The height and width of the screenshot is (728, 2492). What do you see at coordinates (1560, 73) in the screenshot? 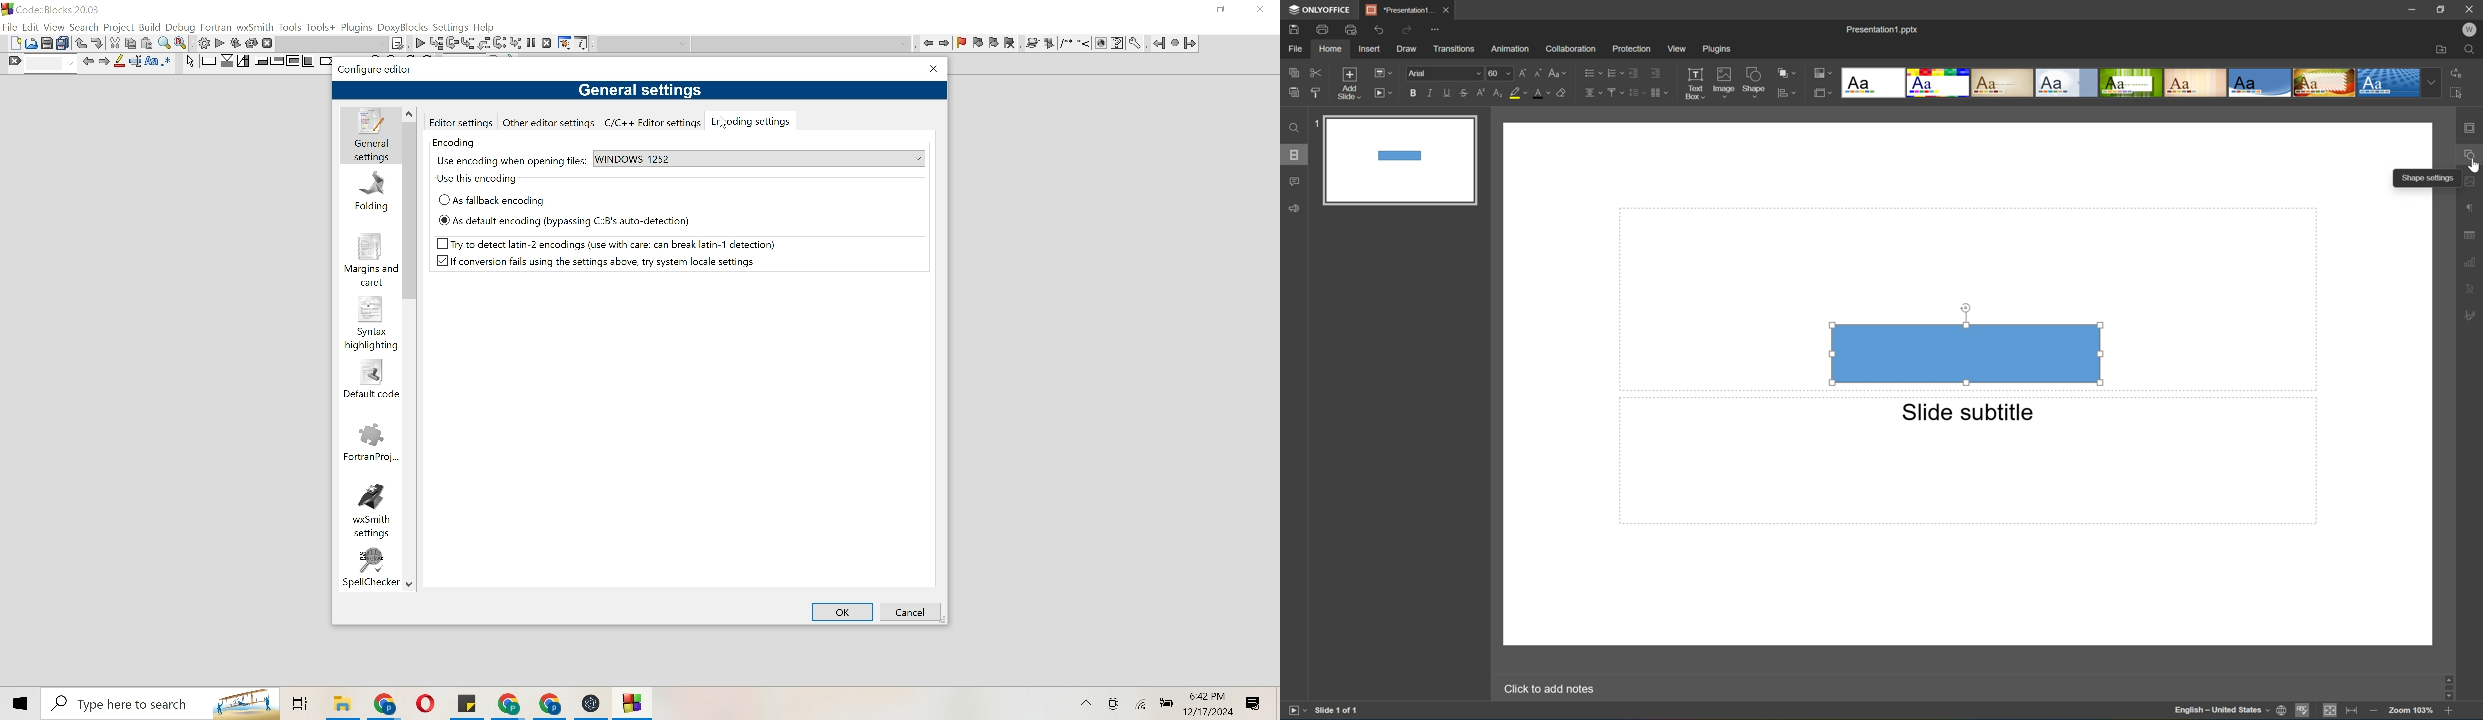
I see `Change case` at bounding box center [1560, 73].